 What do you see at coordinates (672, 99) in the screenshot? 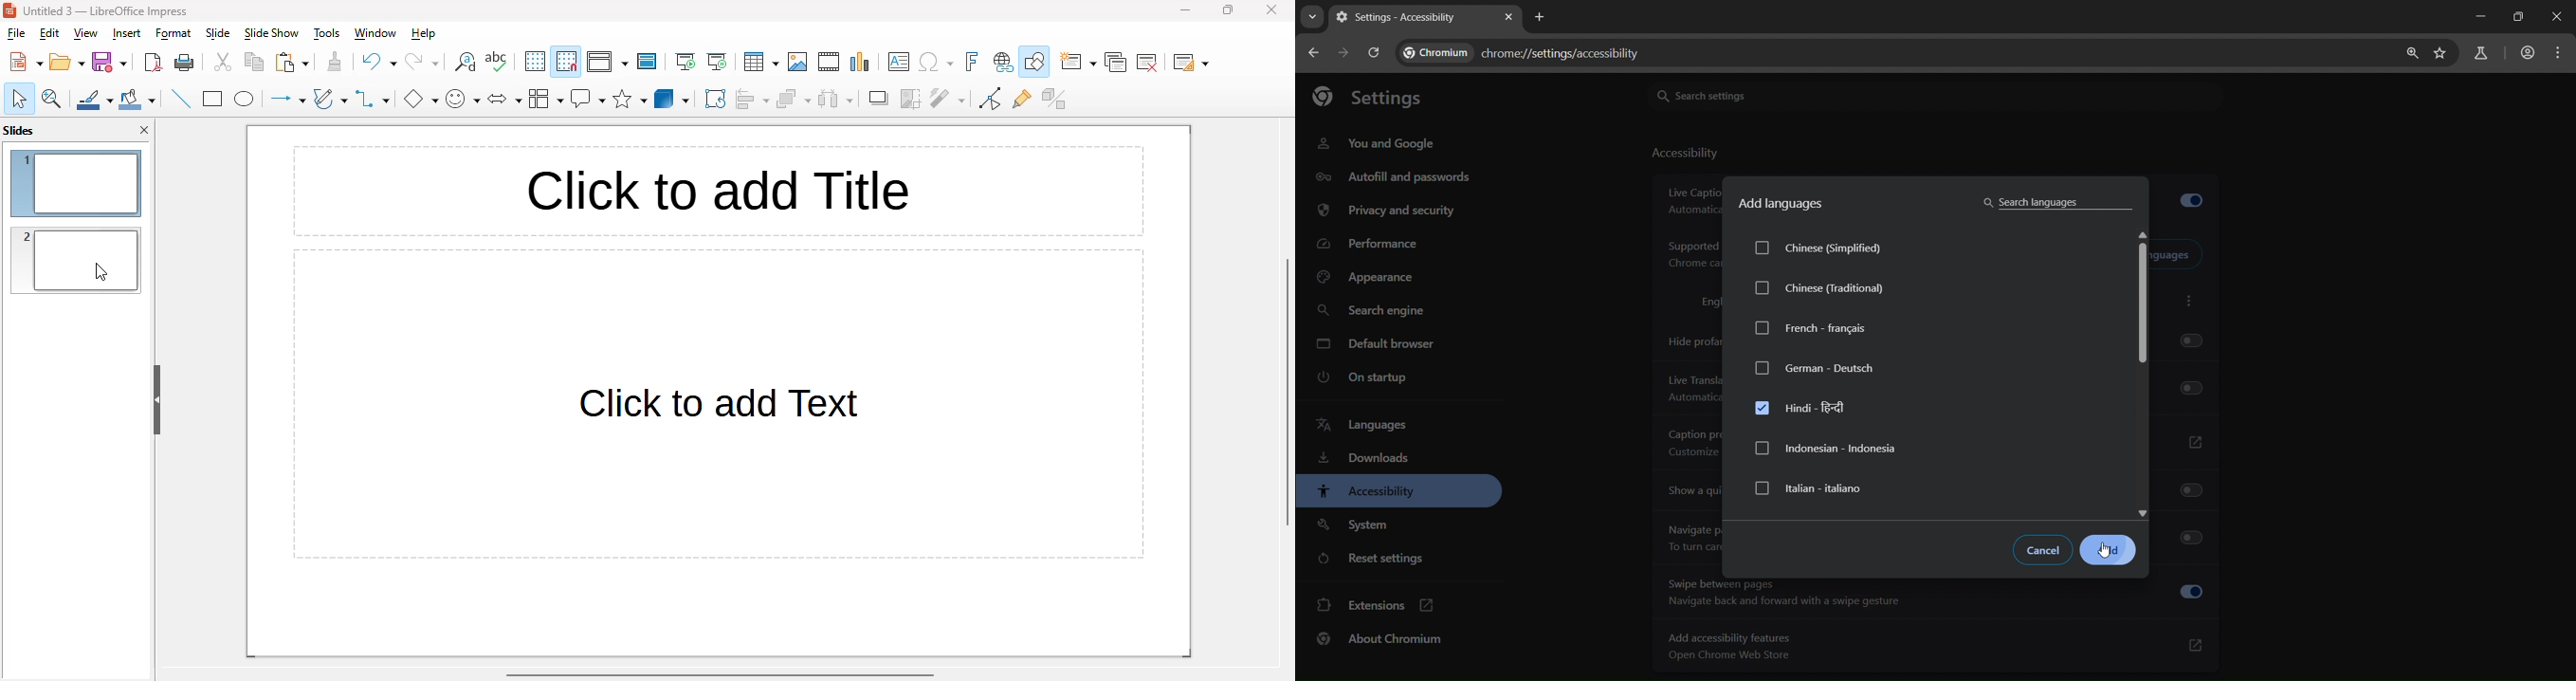
I see `3D objects` at bounding box center [672, 99].